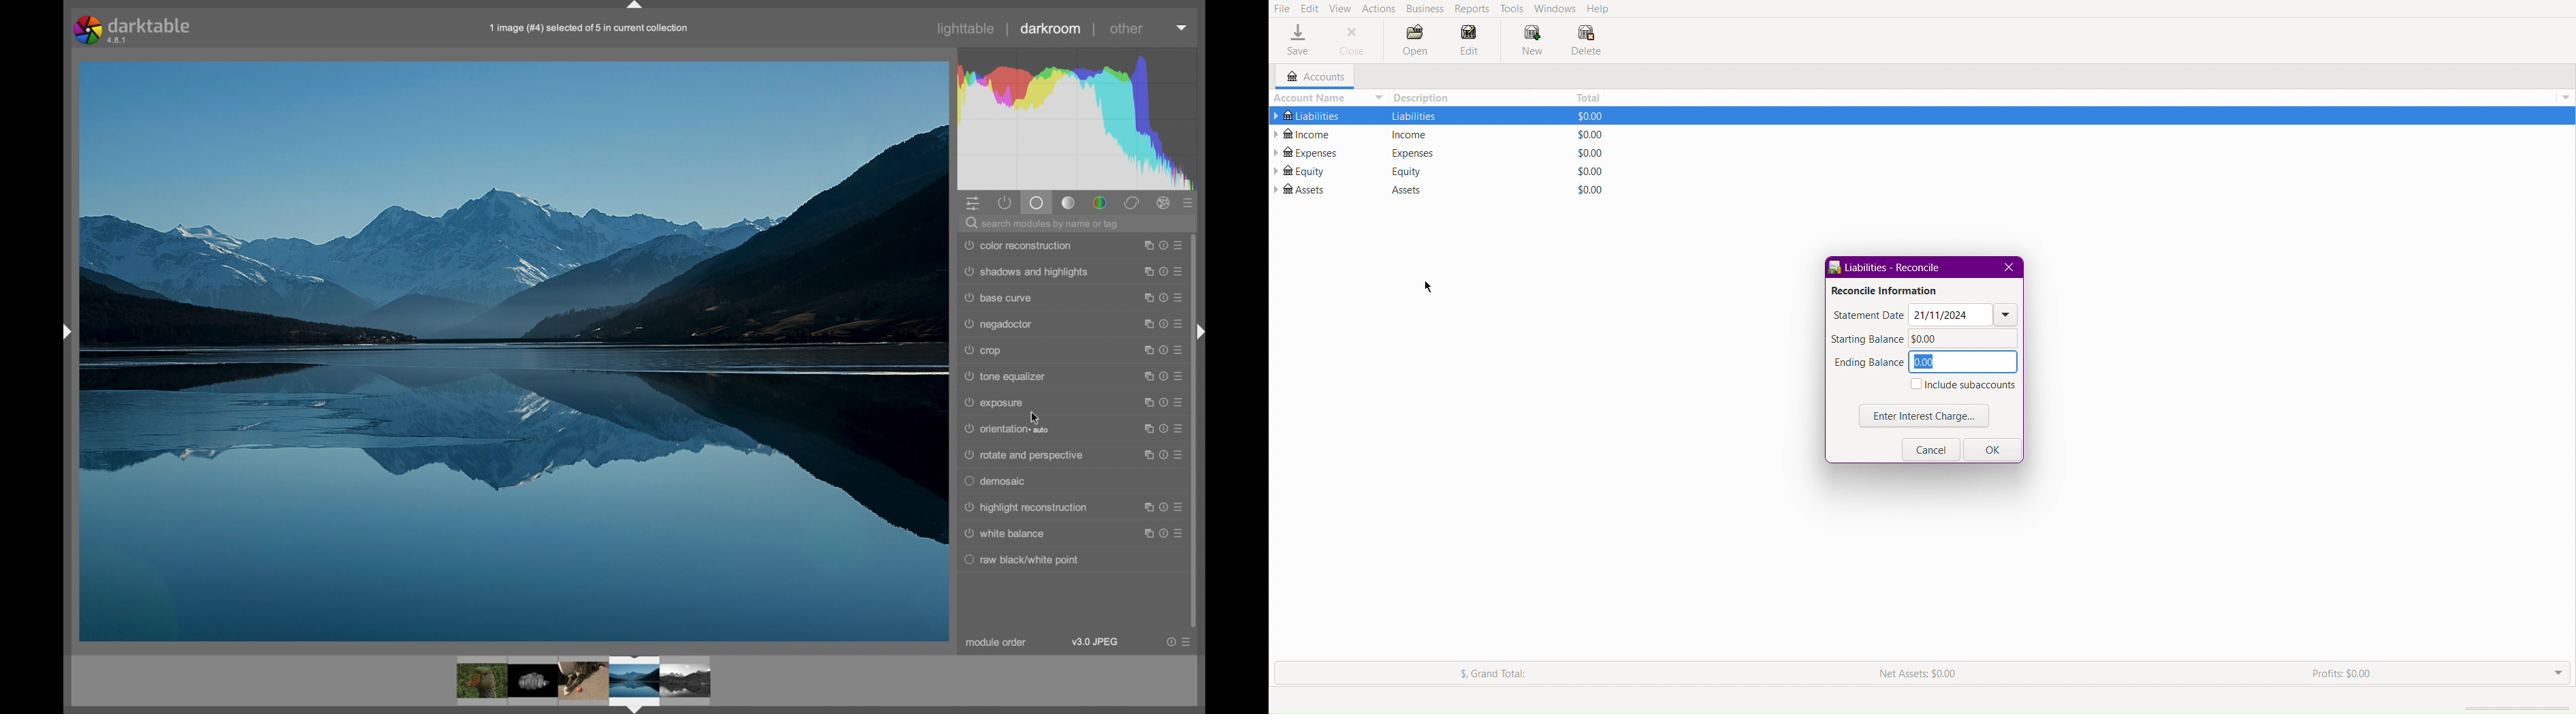  I want to click on Description, so click(1413, 153).